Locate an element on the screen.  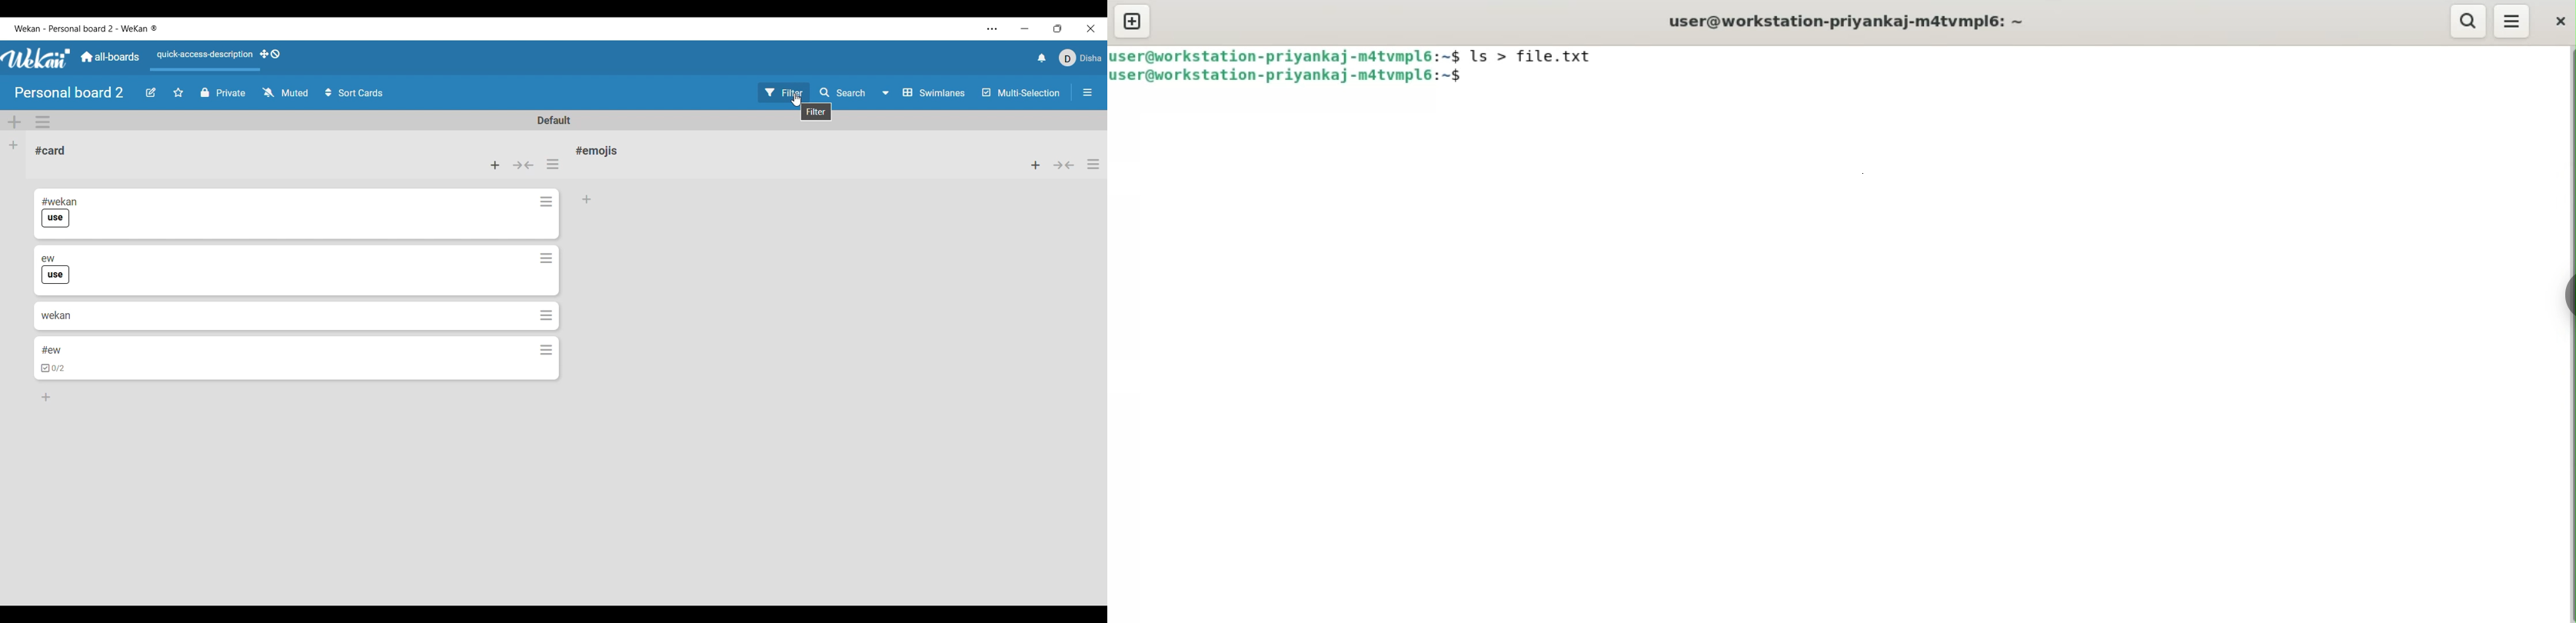
checkbox  is located at coordinates (54, 369).